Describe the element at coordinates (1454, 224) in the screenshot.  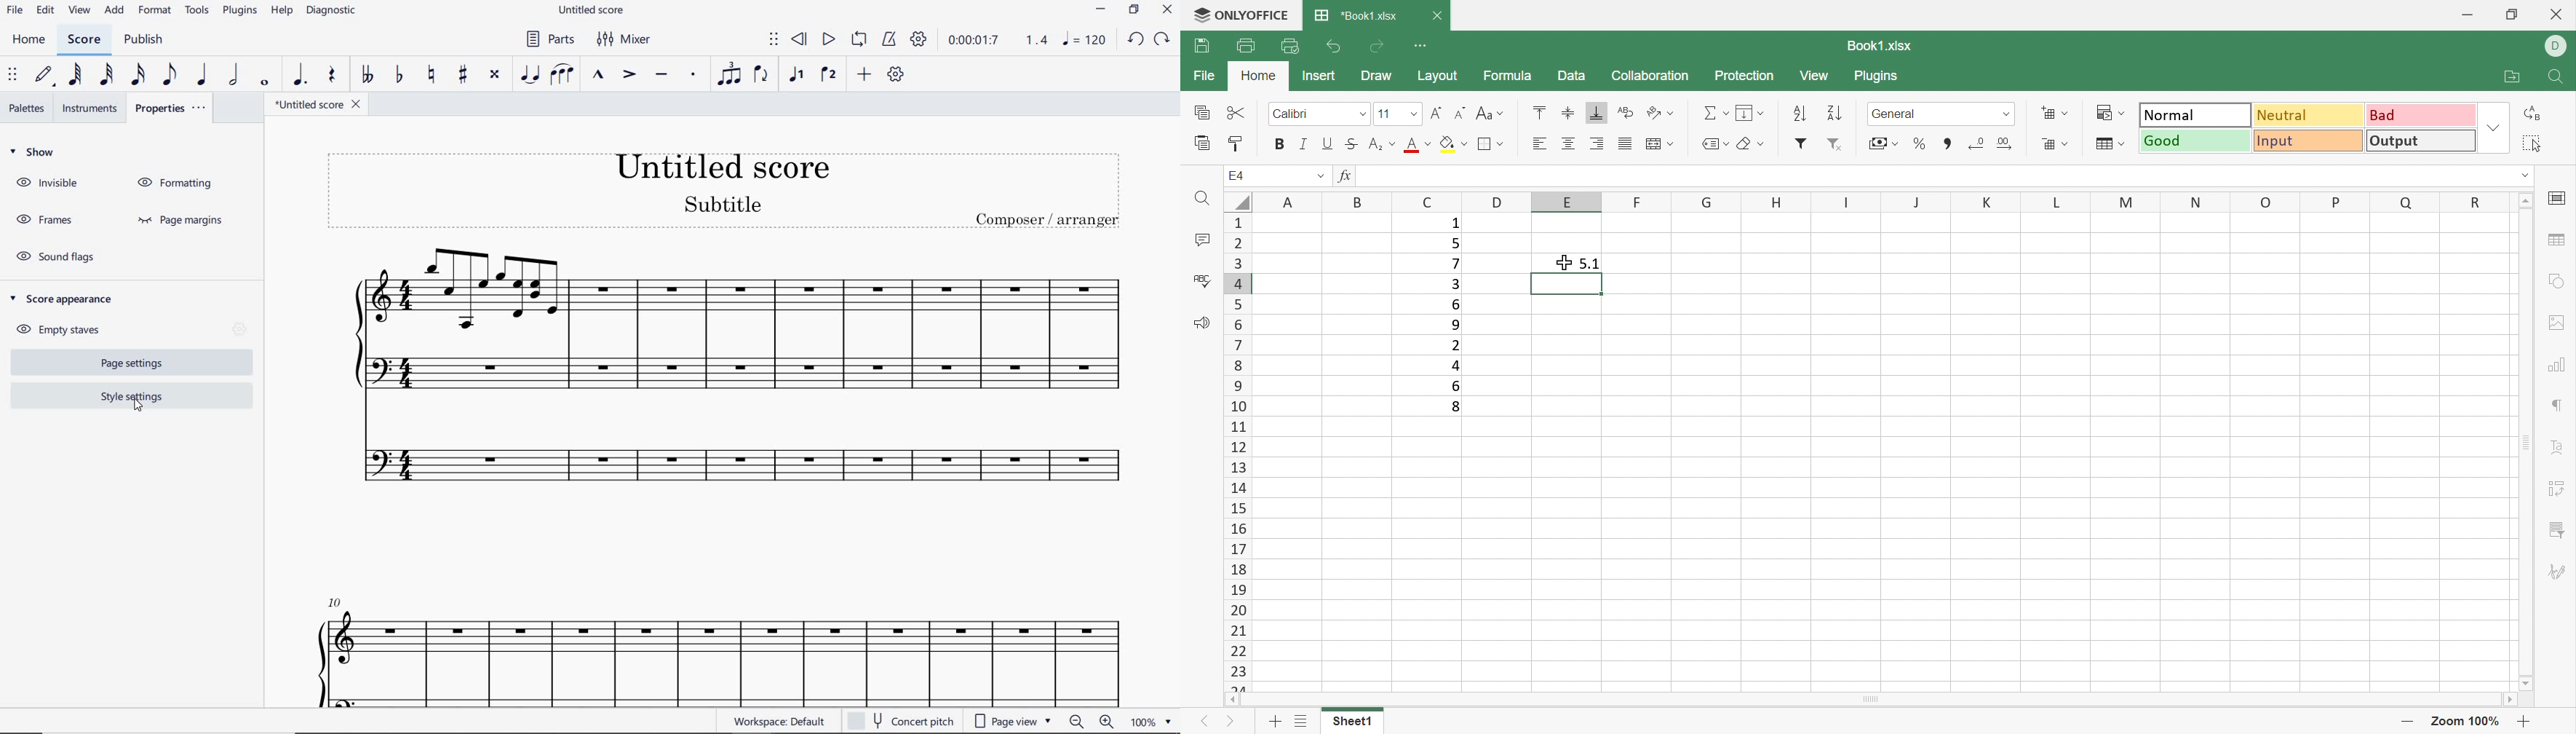
I see `1` at that location.